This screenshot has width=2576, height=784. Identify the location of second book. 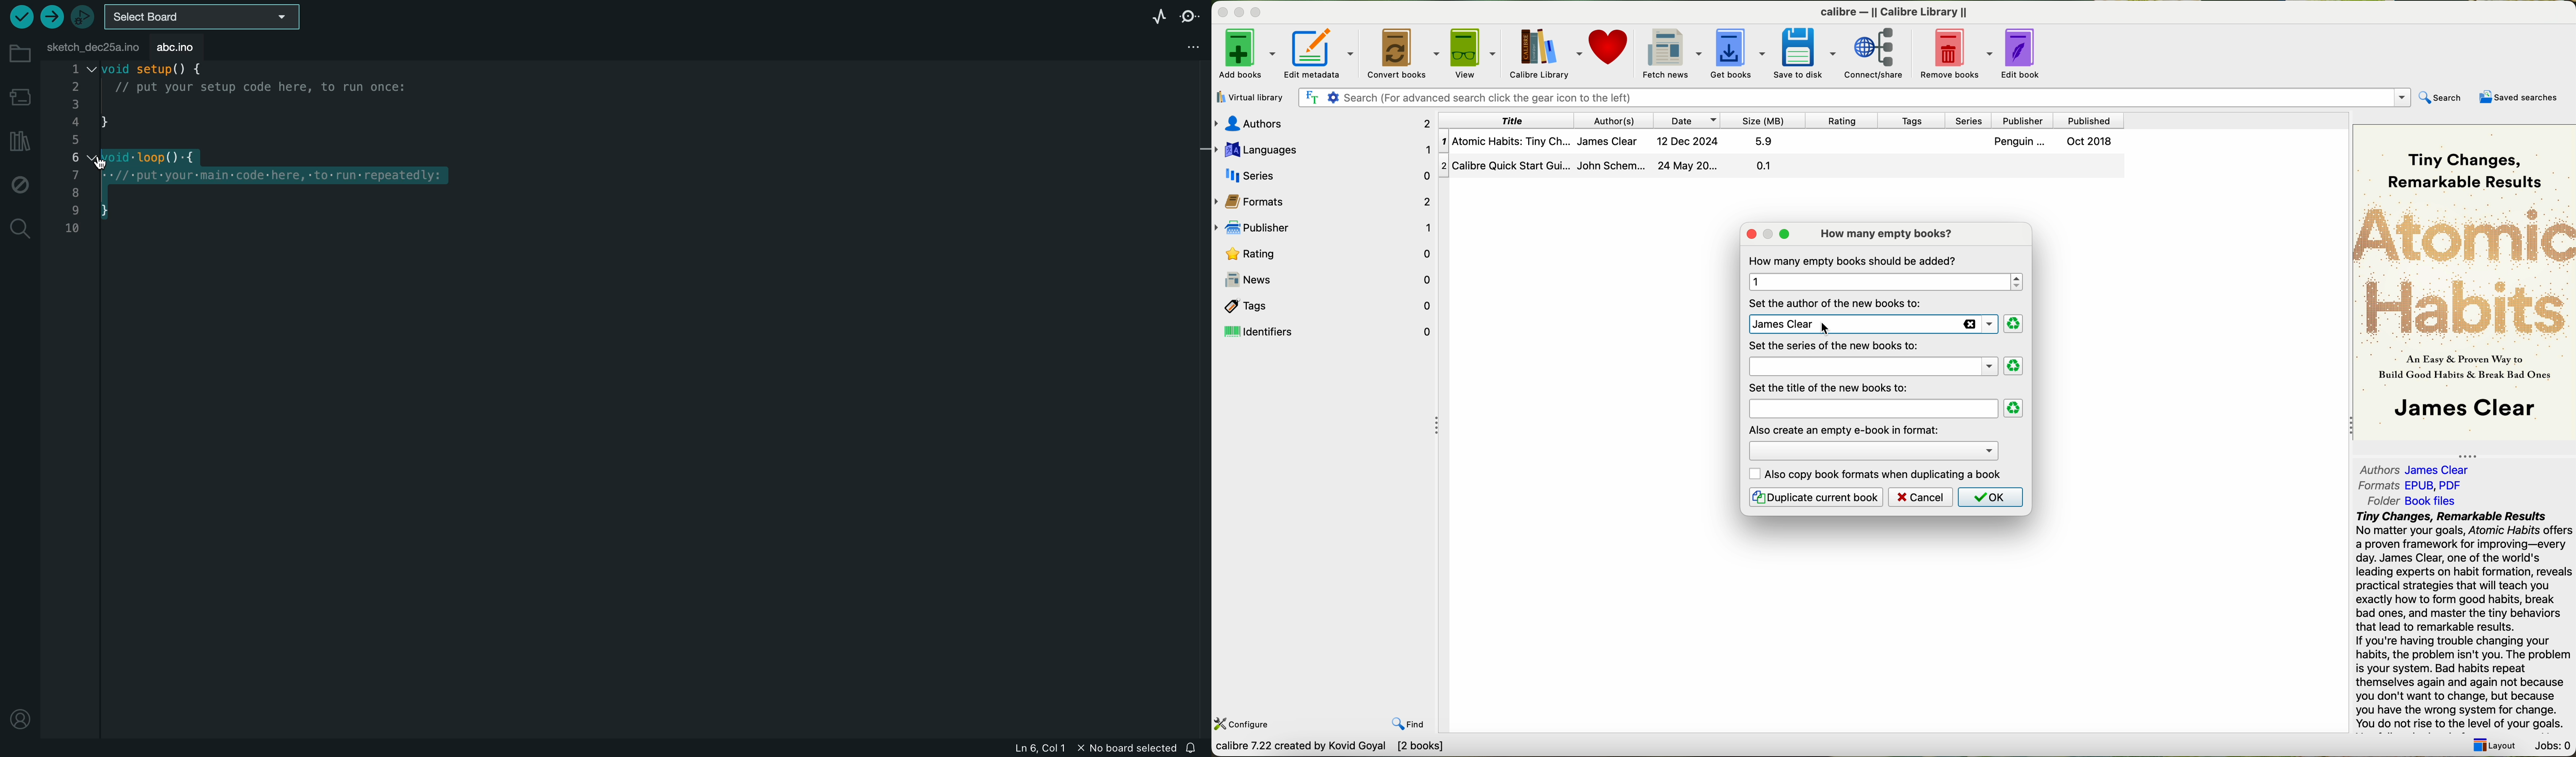
(1782, 167).